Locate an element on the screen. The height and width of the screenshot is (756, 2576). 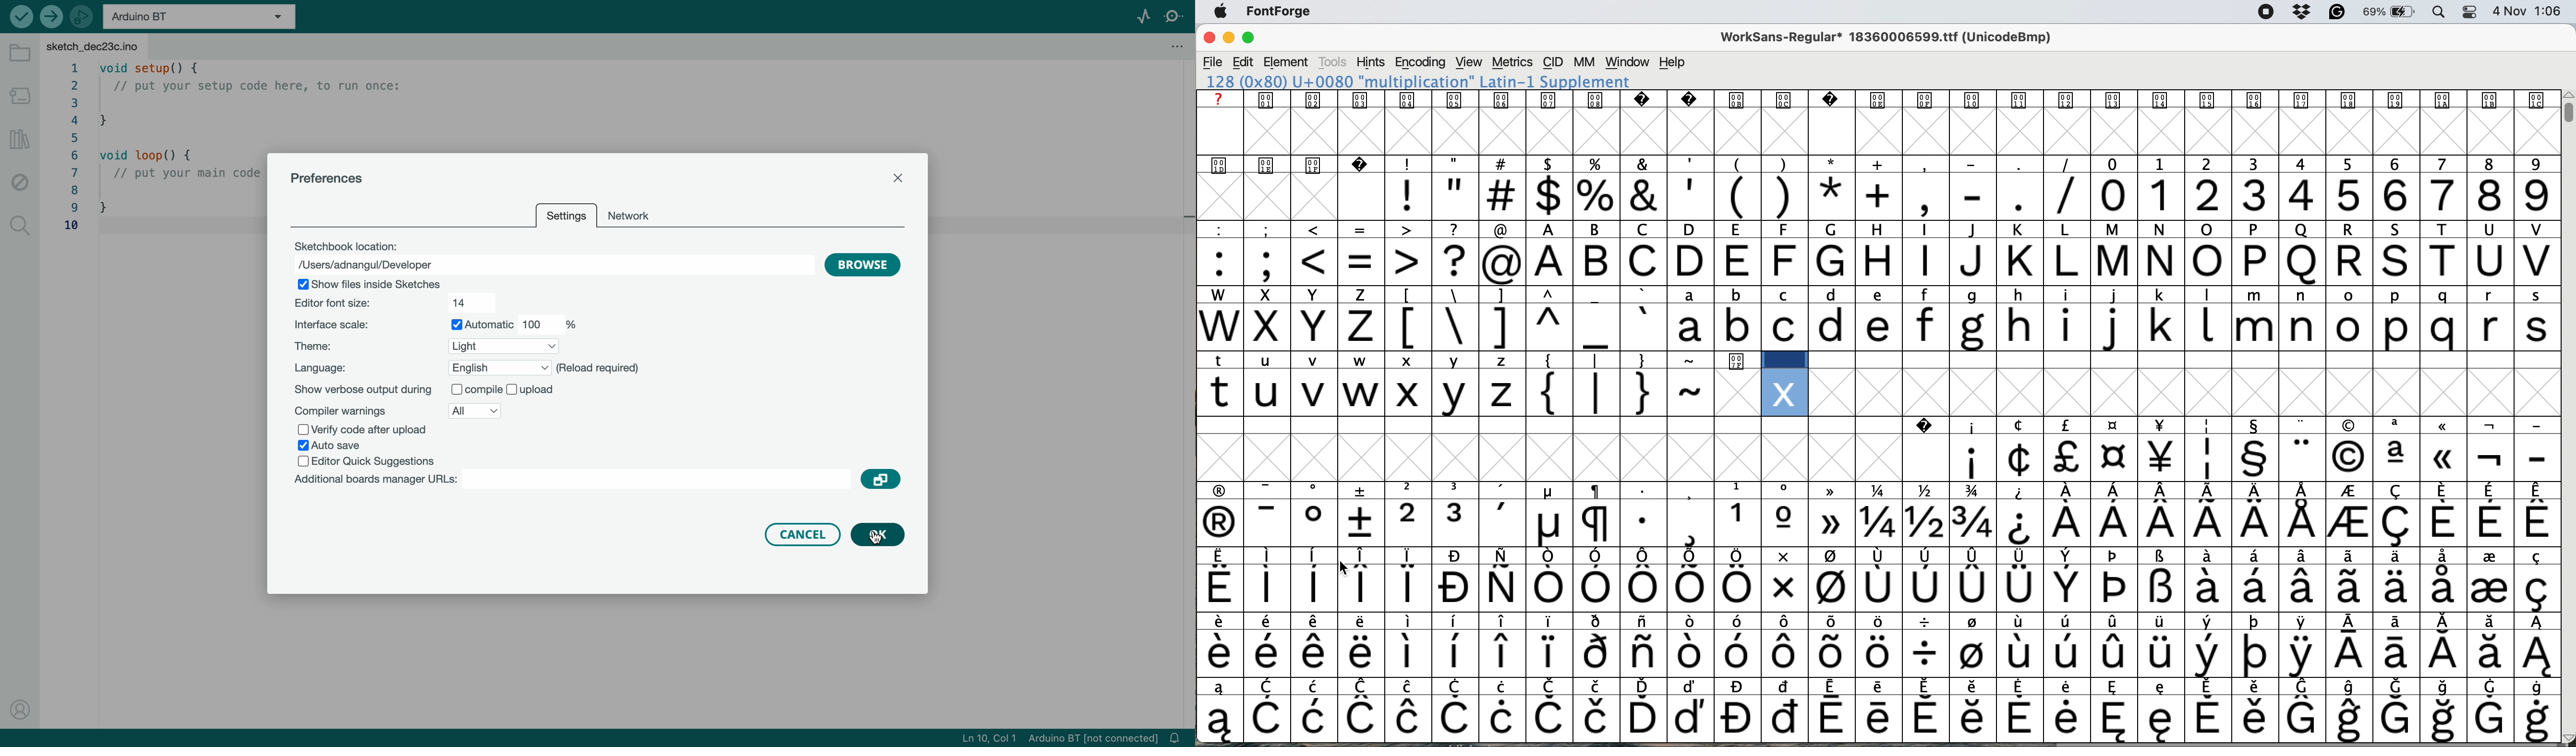
mm is located at coordinates (1584, 62).